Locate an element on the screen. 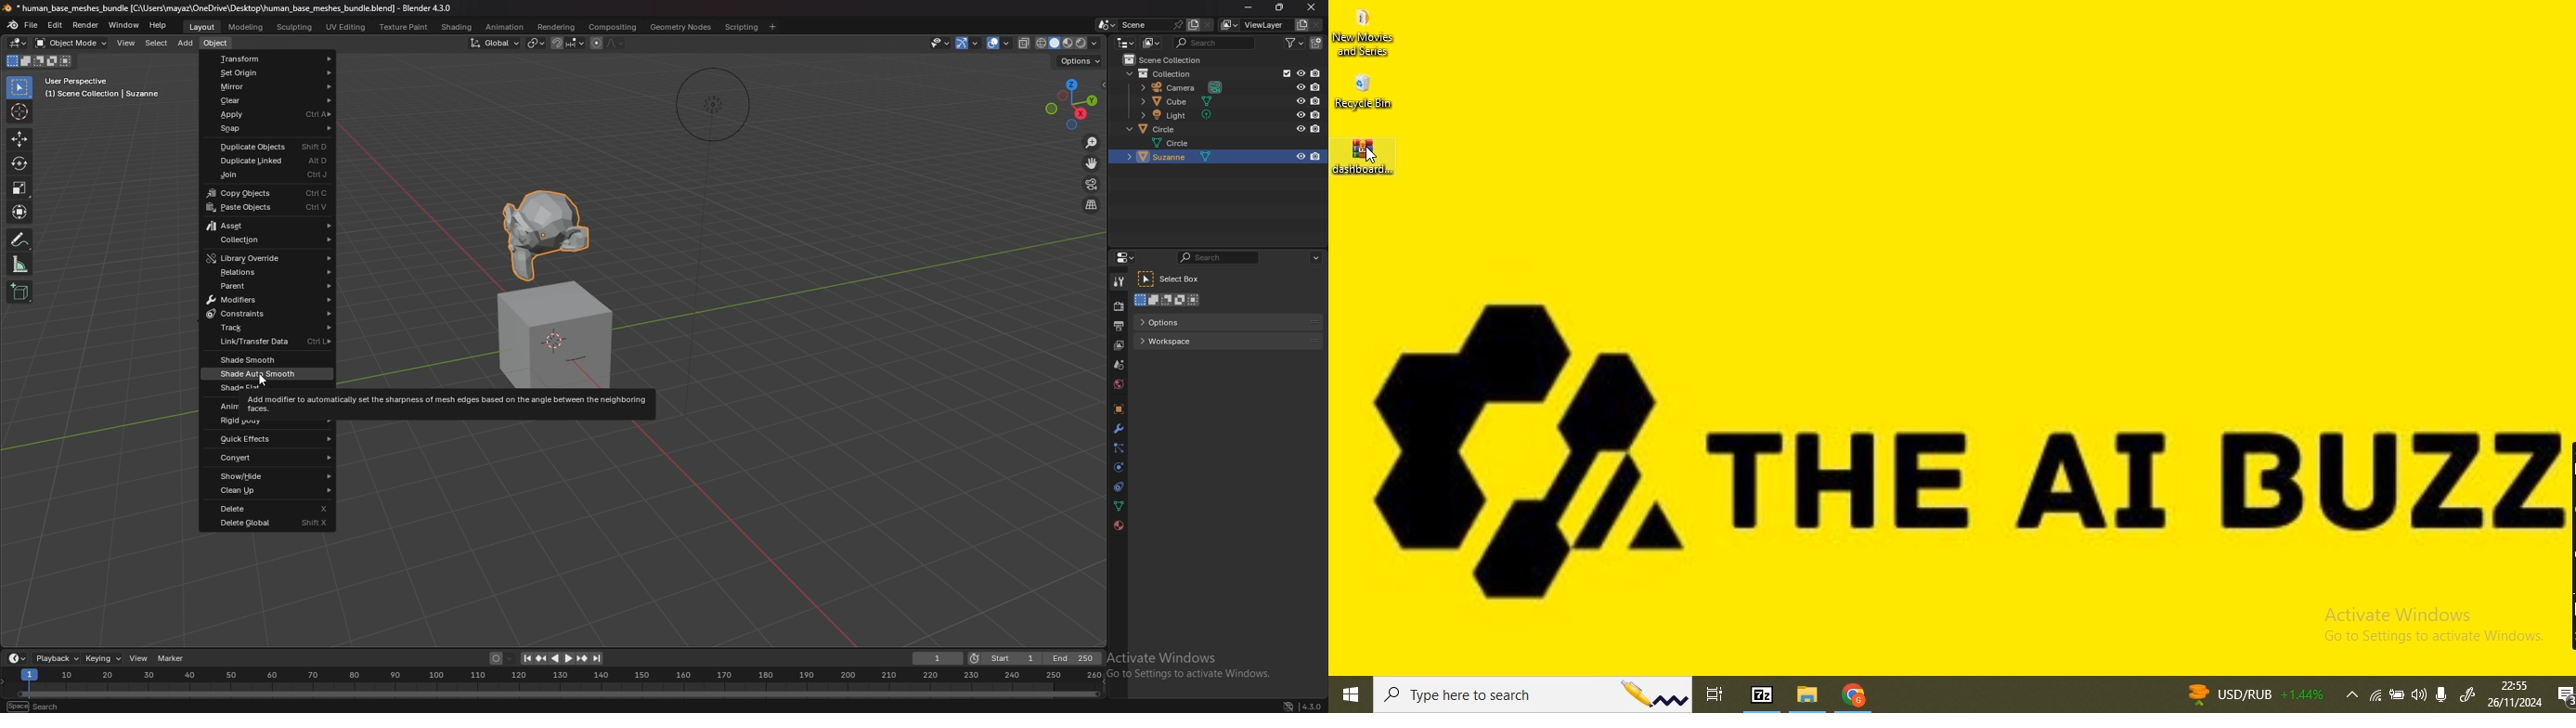 The height and width of the screenshot is (728, 2576). hide in viewport is located at coordinates (1301, 156).